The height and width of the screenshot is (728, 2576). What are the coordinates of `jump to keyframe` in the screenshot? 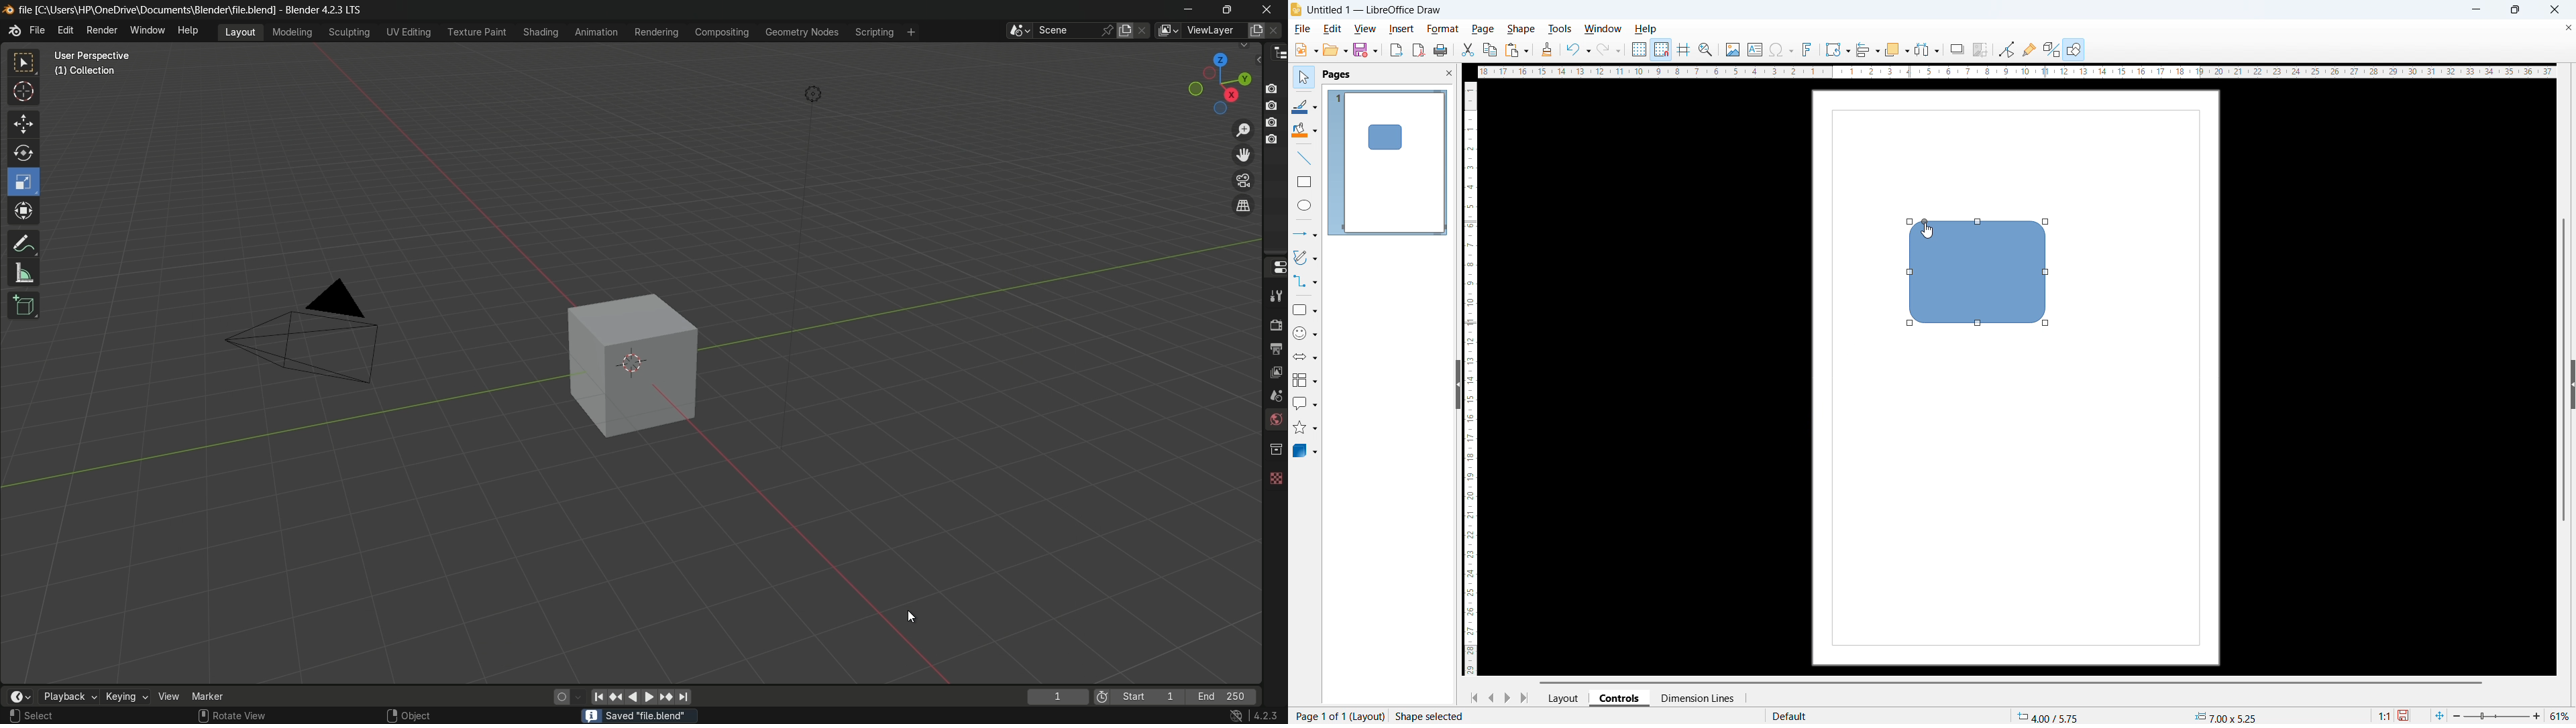 It's located at (616, 695).